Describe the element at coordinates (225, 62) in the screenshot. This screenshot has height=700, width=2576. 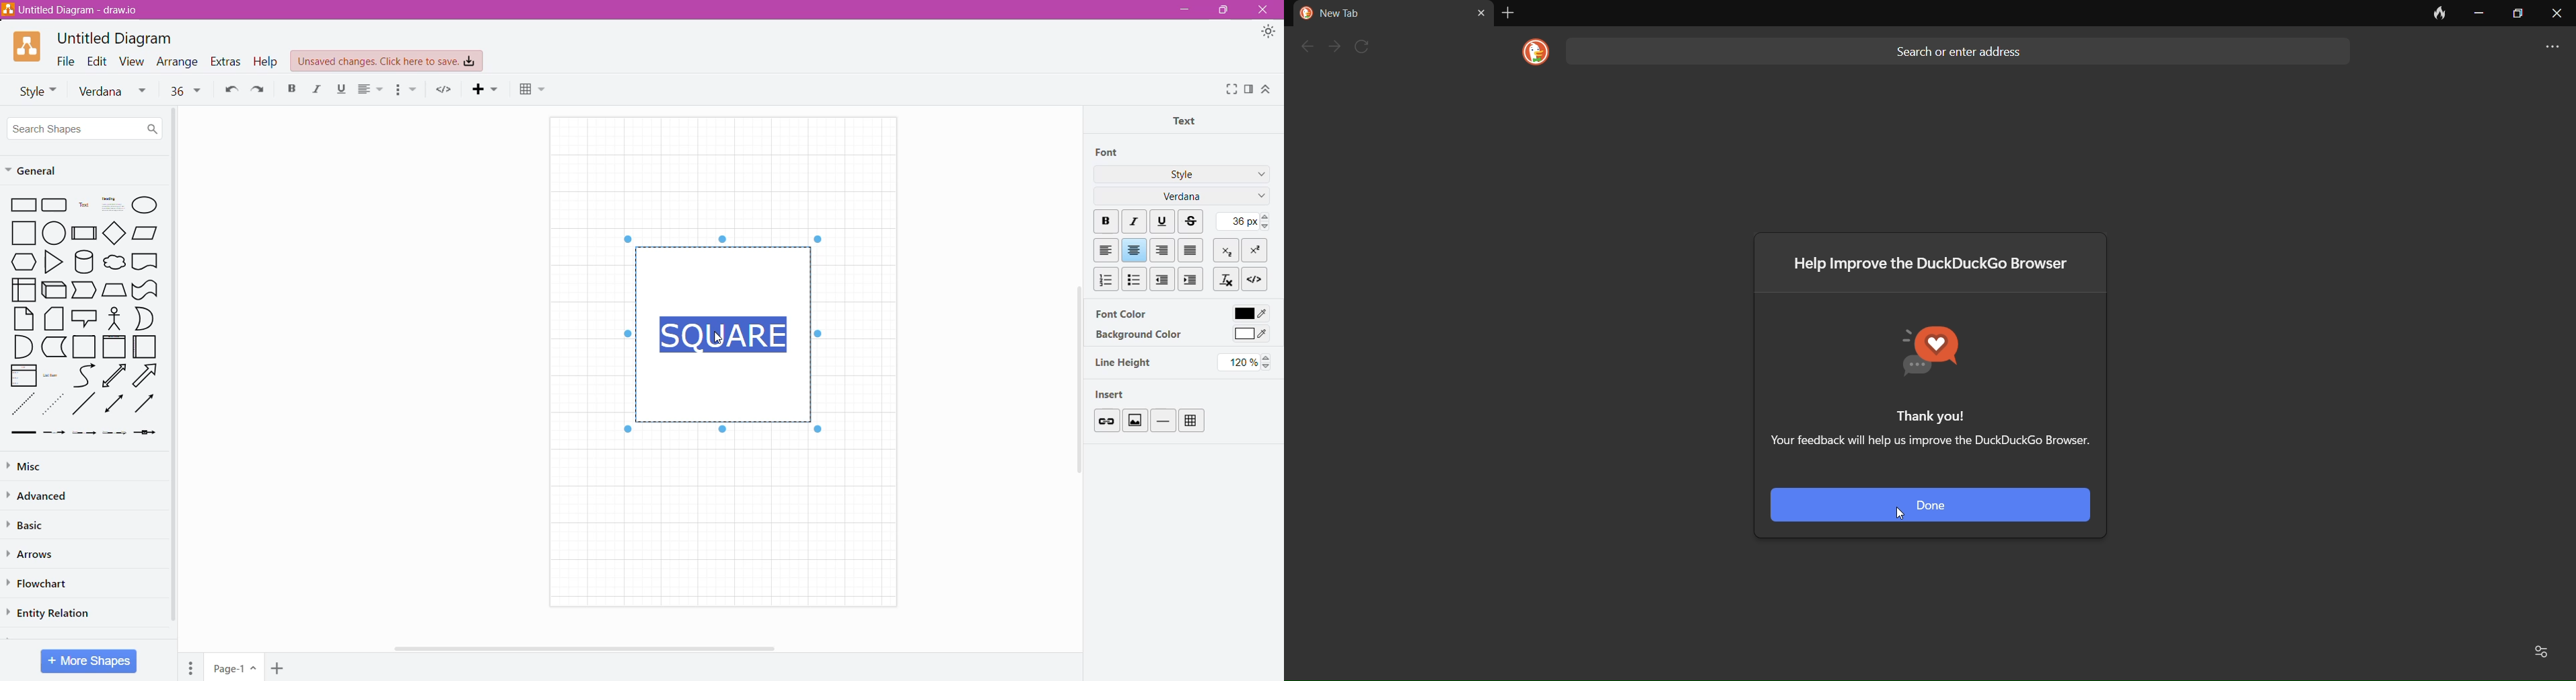
I see `Extras` at that location.